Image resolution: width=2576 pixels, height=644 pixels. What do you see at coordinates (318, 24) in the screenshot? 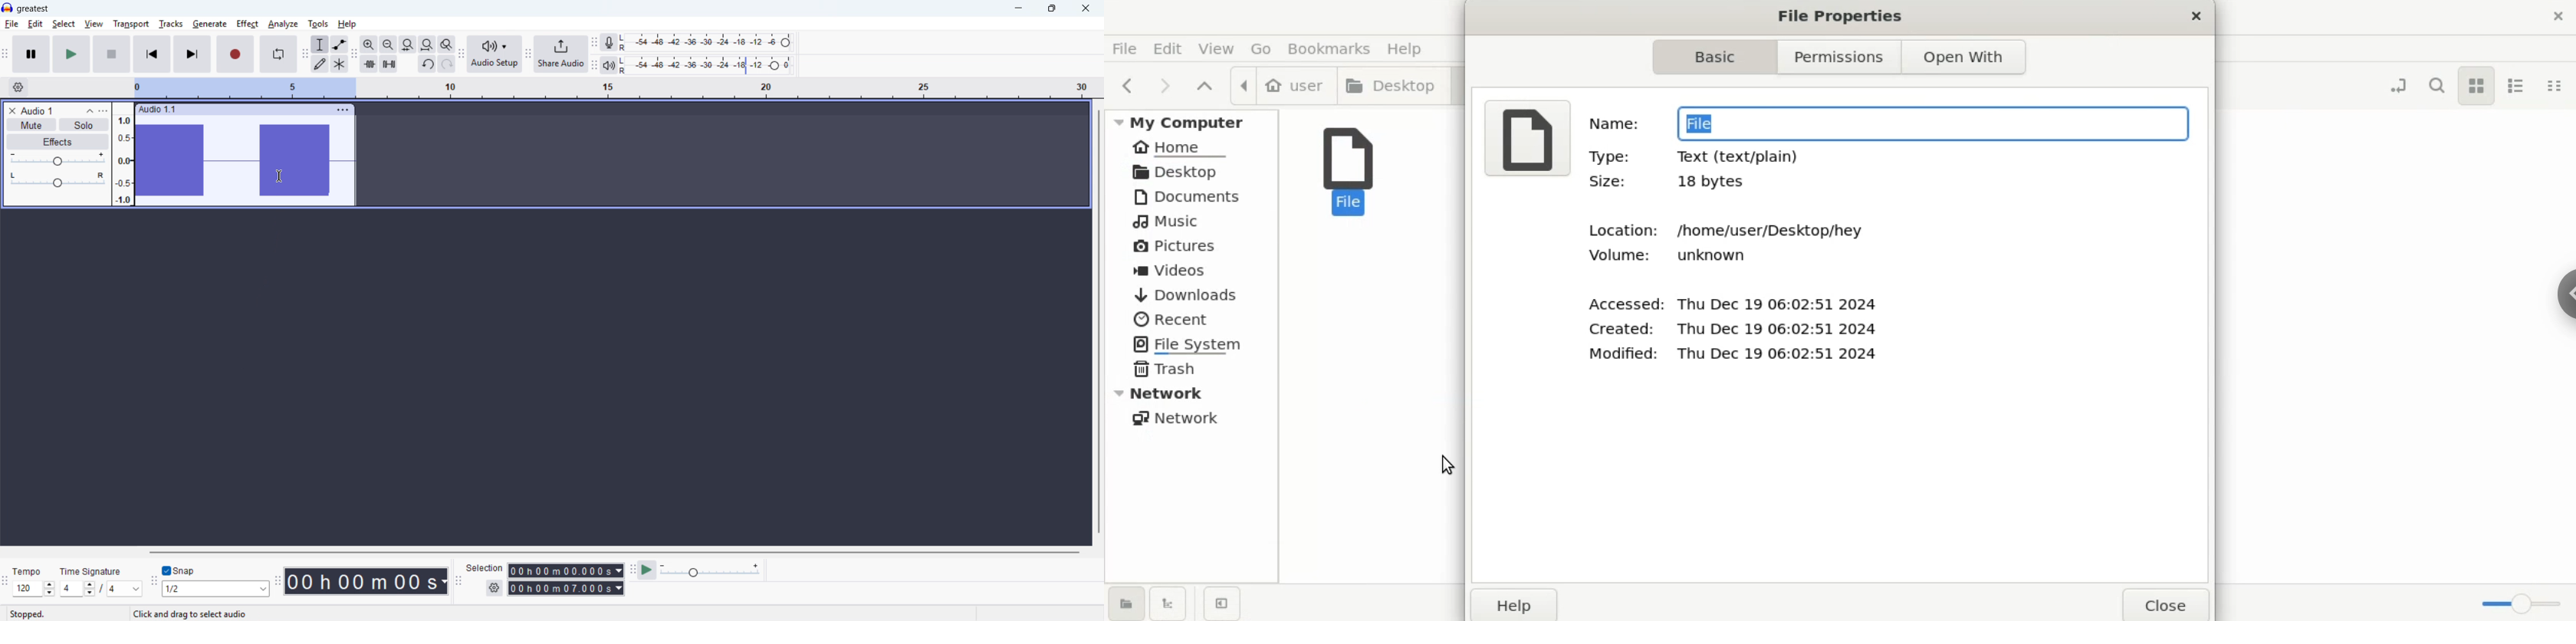
I see `tools` at bounding box center [318, 24].